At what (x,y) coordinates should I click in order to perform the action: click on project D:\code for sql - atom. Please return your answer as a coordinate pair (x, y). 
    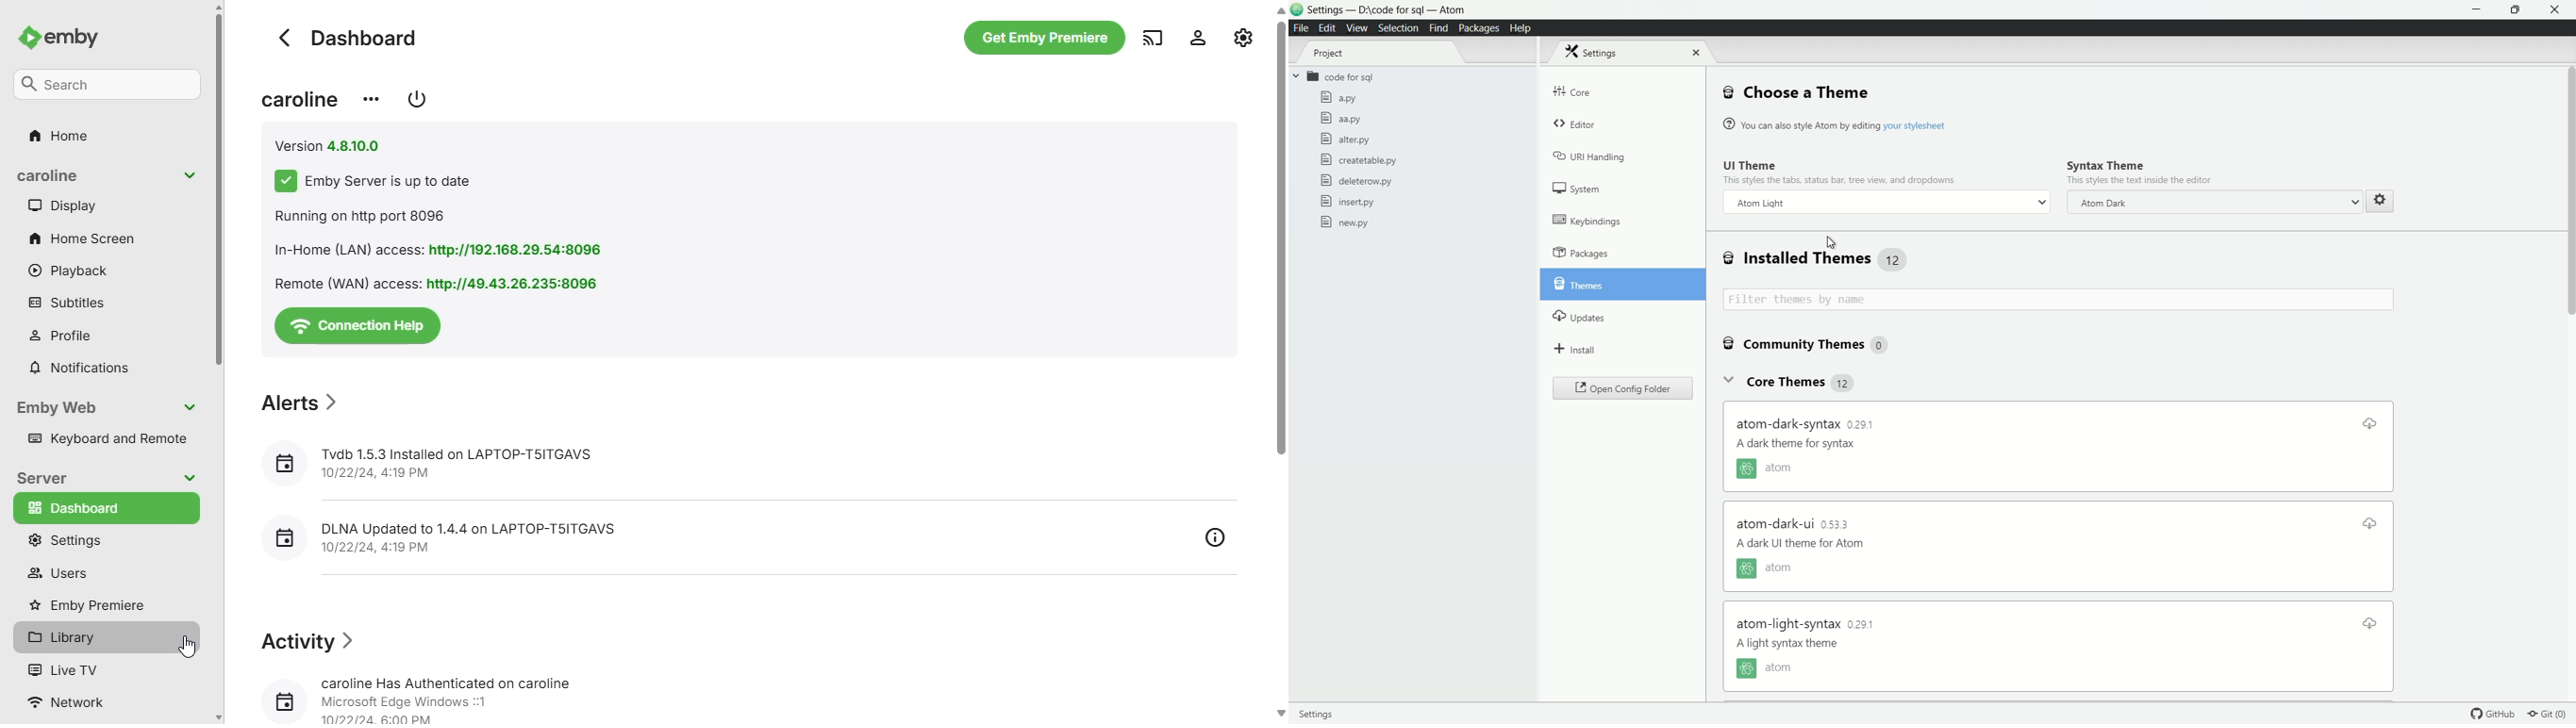
    Looking at the image, I should click on (1388, 11).